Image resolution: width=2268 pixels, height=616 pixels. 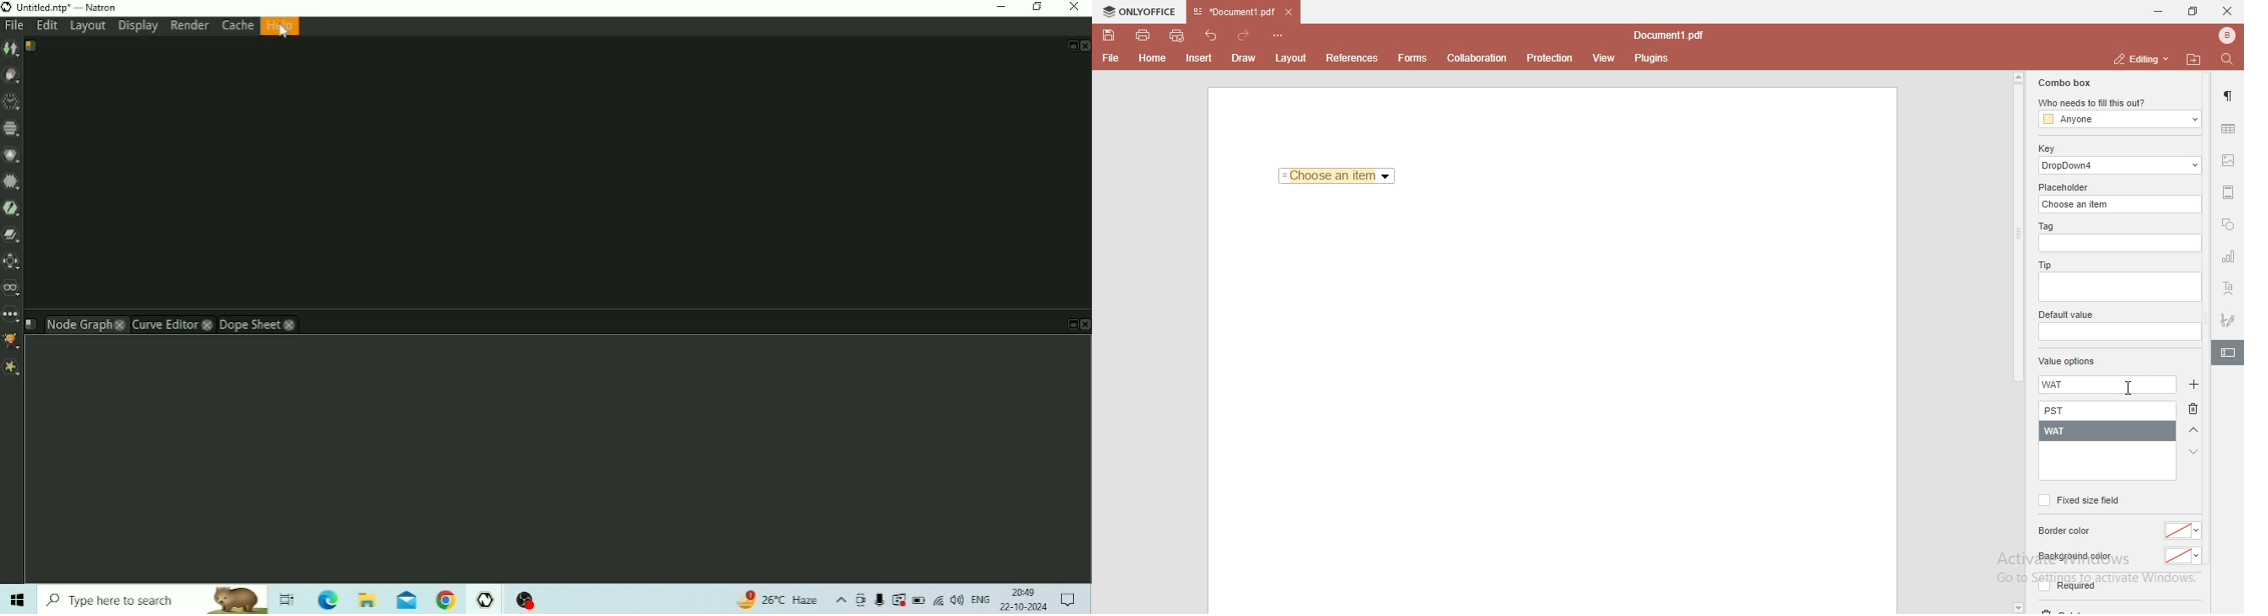 I want to click on key, so click(x=2046, y=148).